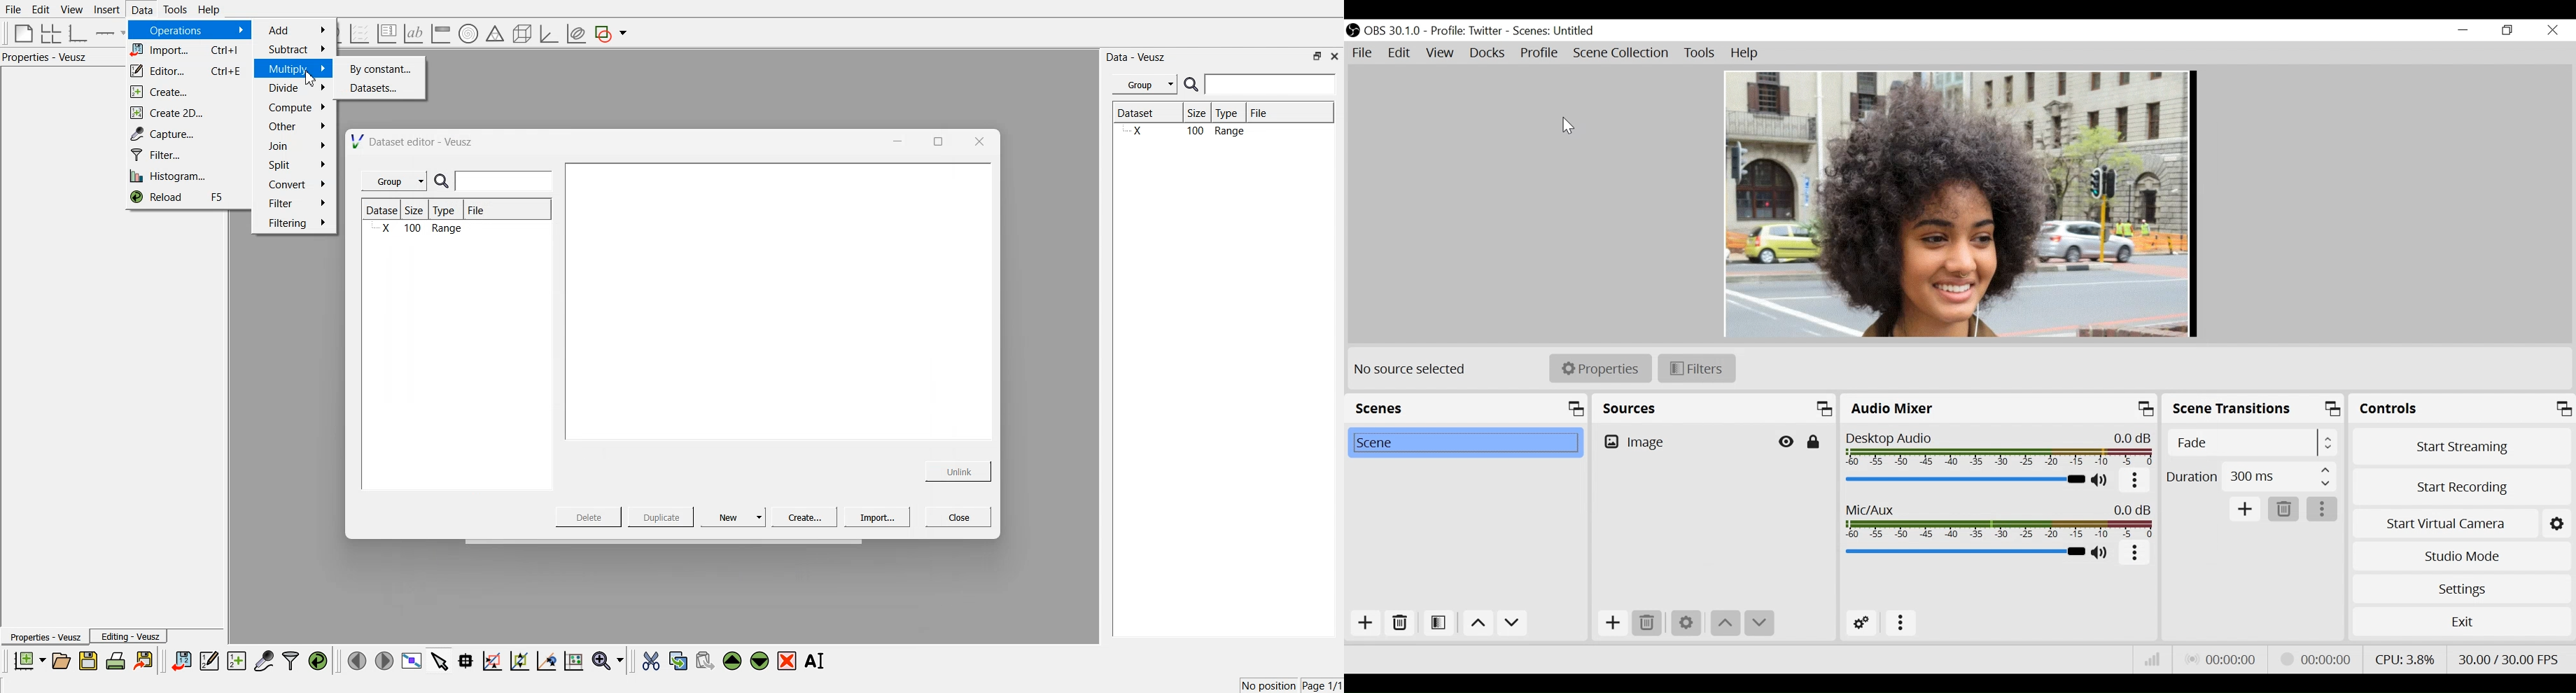 The height and width of the screenshot is (700, 2576). I want to click on Settings, so click(1685, 624).